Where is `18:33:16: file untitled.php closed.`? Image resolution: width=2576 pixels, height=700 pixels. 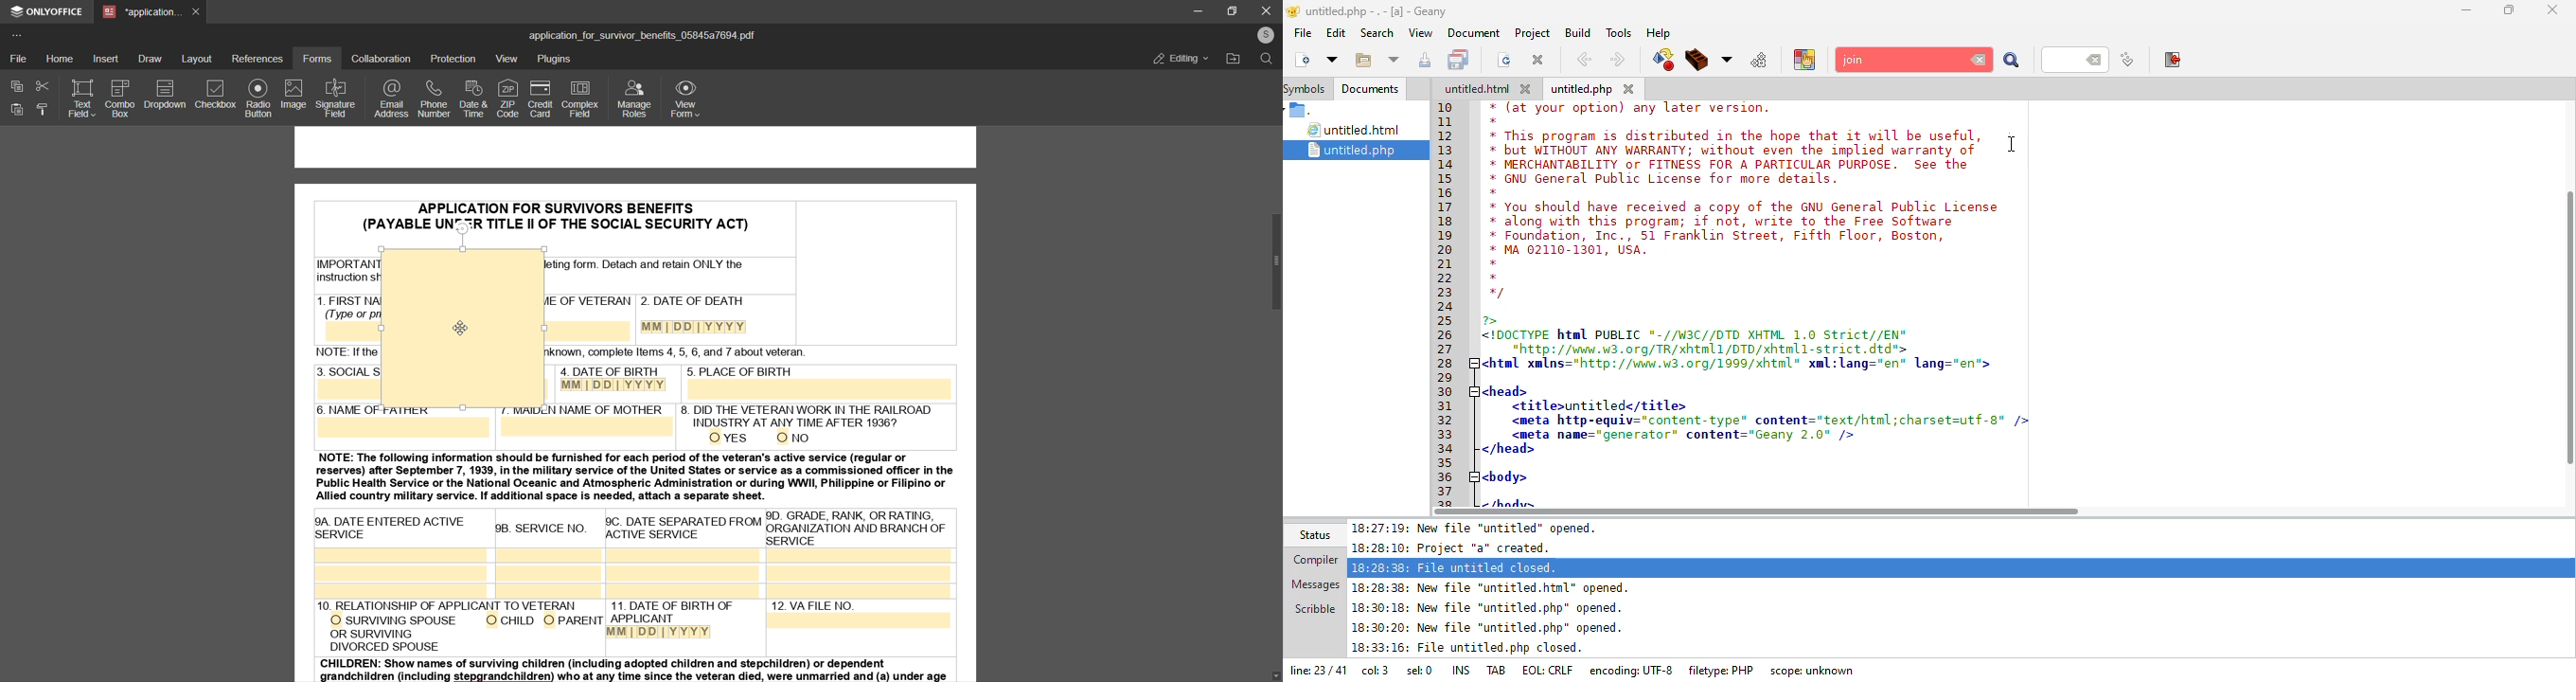
18:33:16: file untitled.php closed. is located at coordinates (1467, 650).